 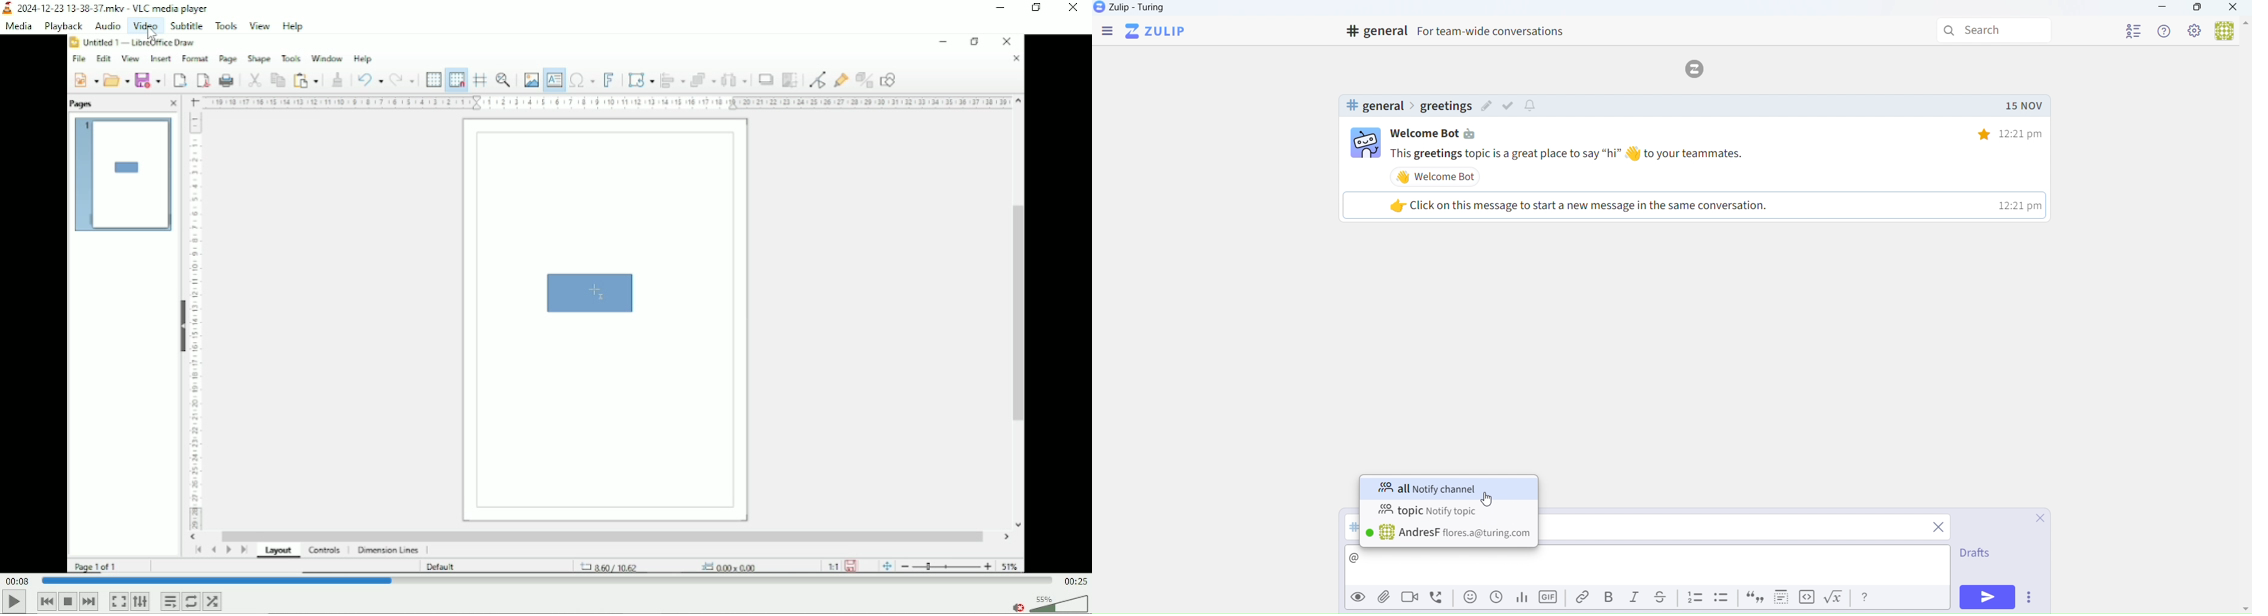 I want to click on Stats, so click(x=1520, y=598).